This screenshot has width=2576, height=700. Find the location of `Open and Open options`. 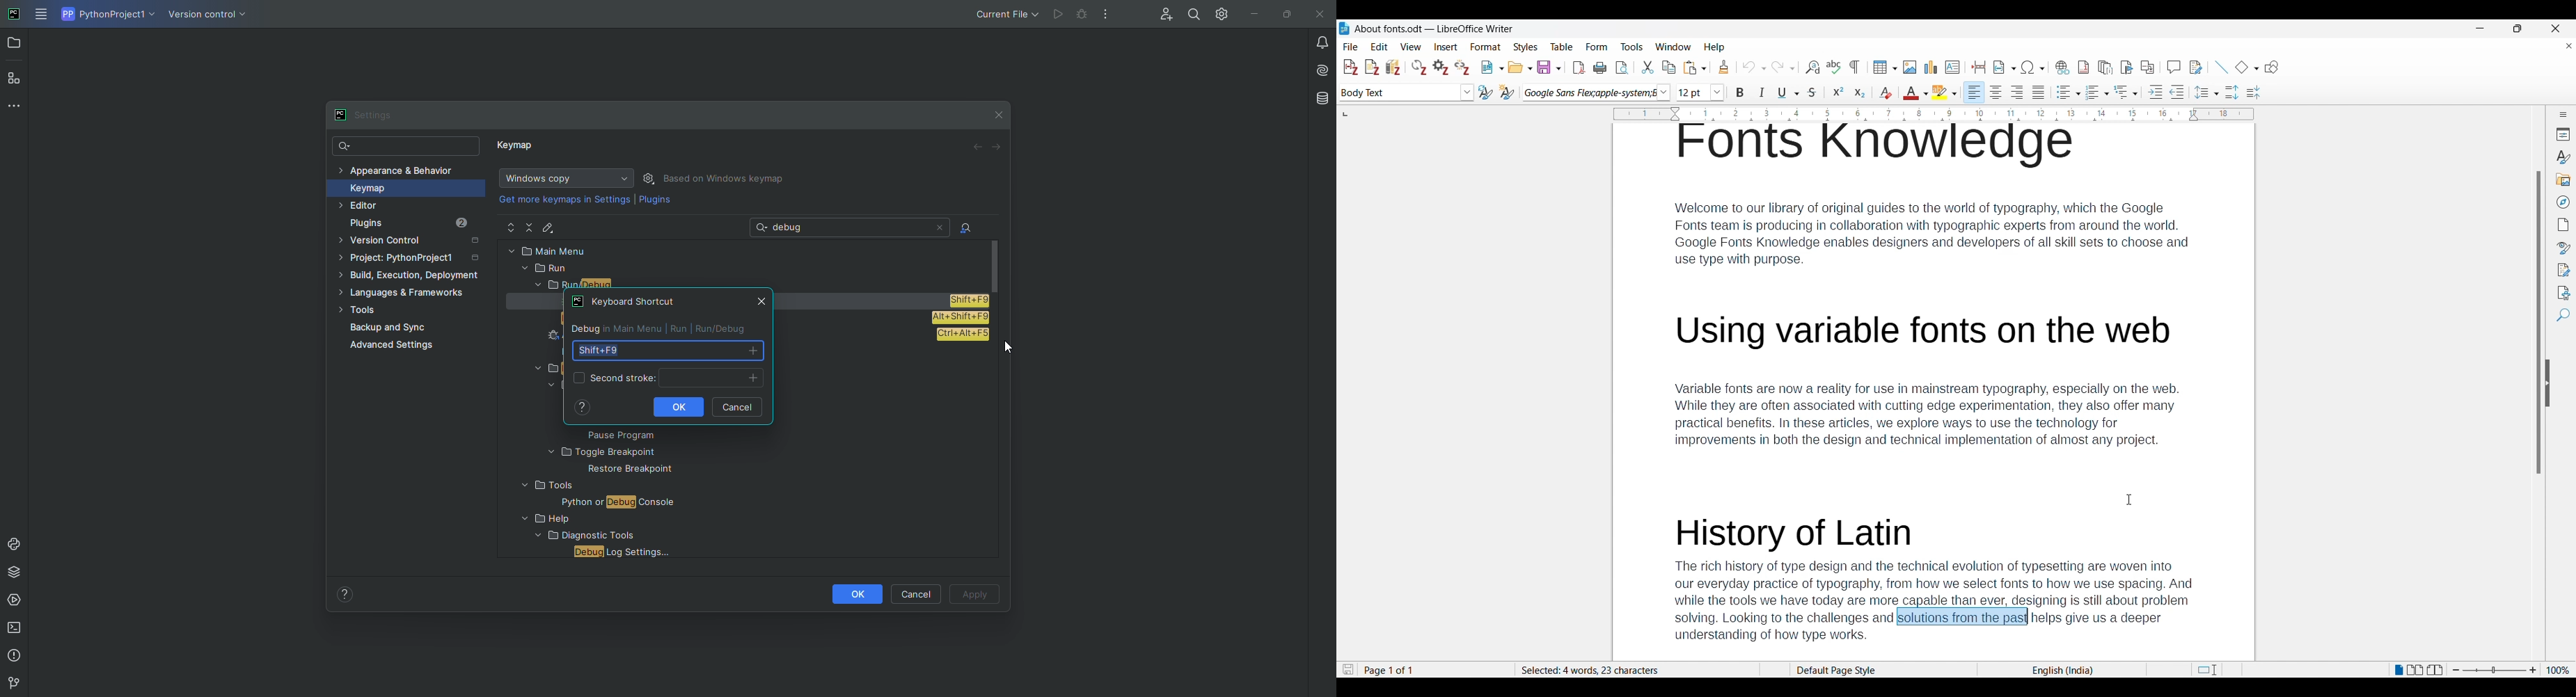

Open and Open options is located at coordinates (1520, 68).